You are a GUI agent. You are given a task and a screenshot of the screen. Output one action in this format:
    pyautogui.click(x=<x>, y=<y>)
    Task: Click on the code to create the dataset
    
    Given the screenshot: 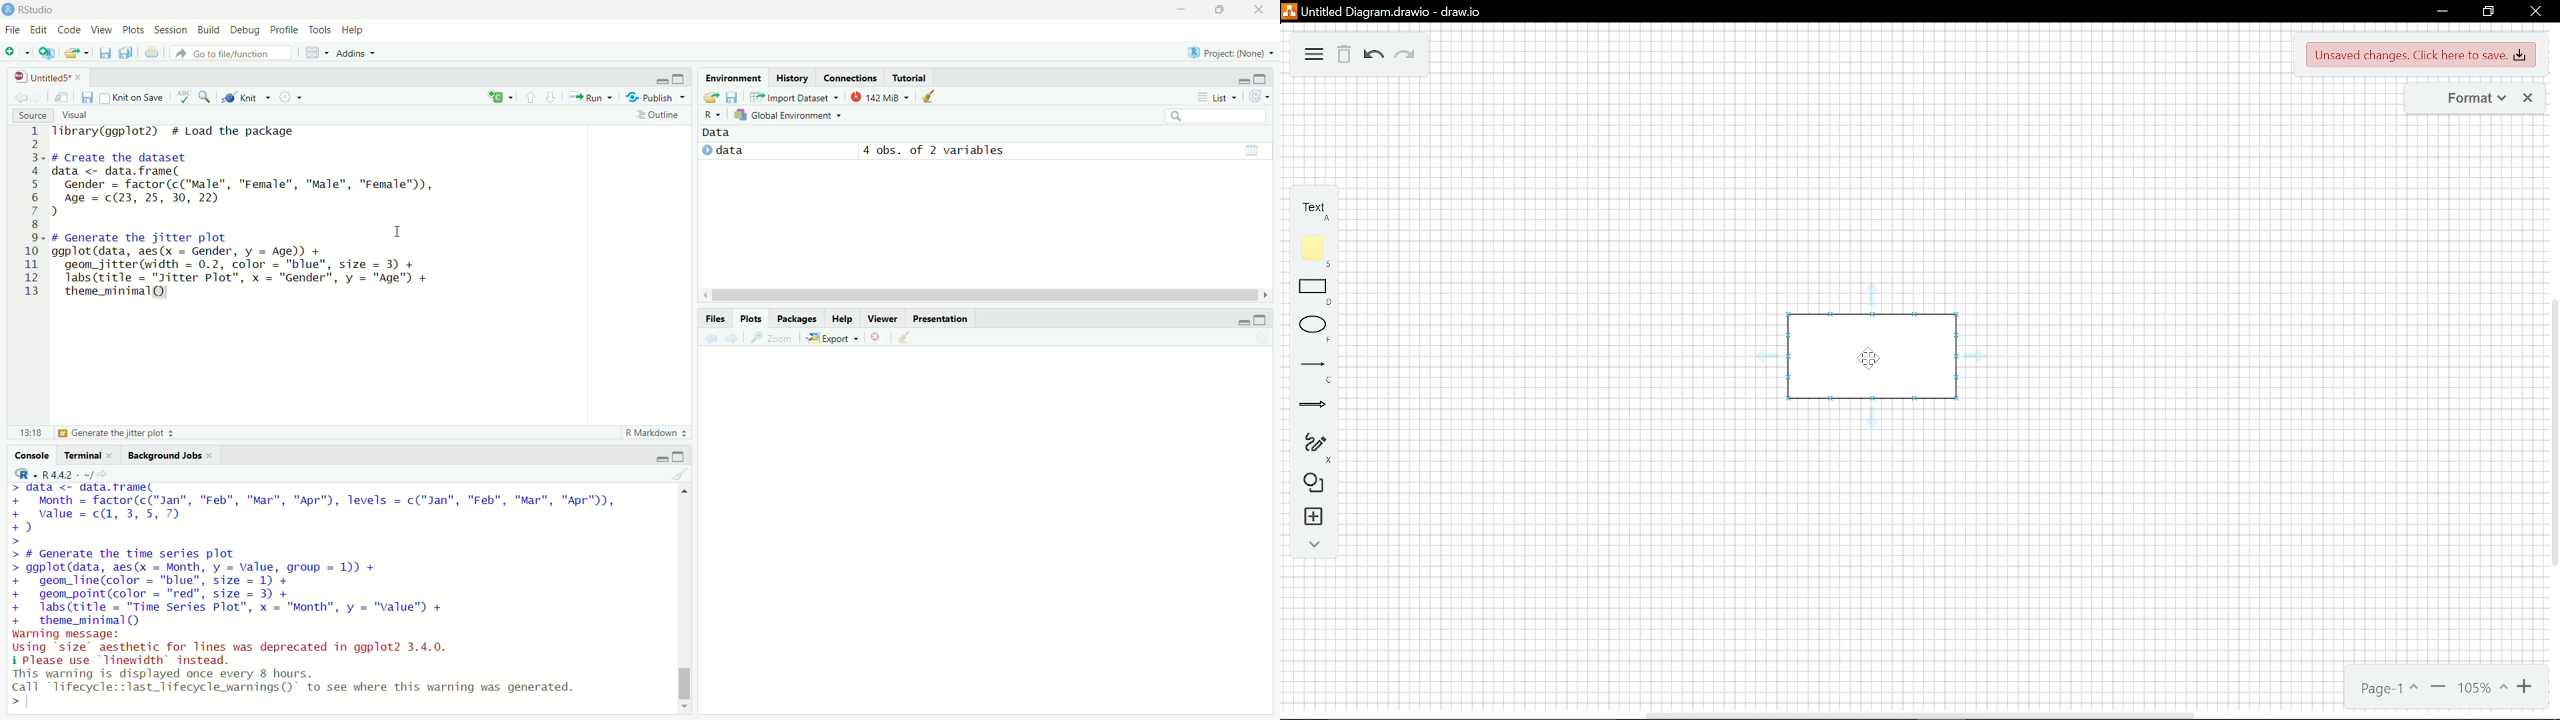 What is the action you would take?
    pyautogui.click(x=259, y=185)
    